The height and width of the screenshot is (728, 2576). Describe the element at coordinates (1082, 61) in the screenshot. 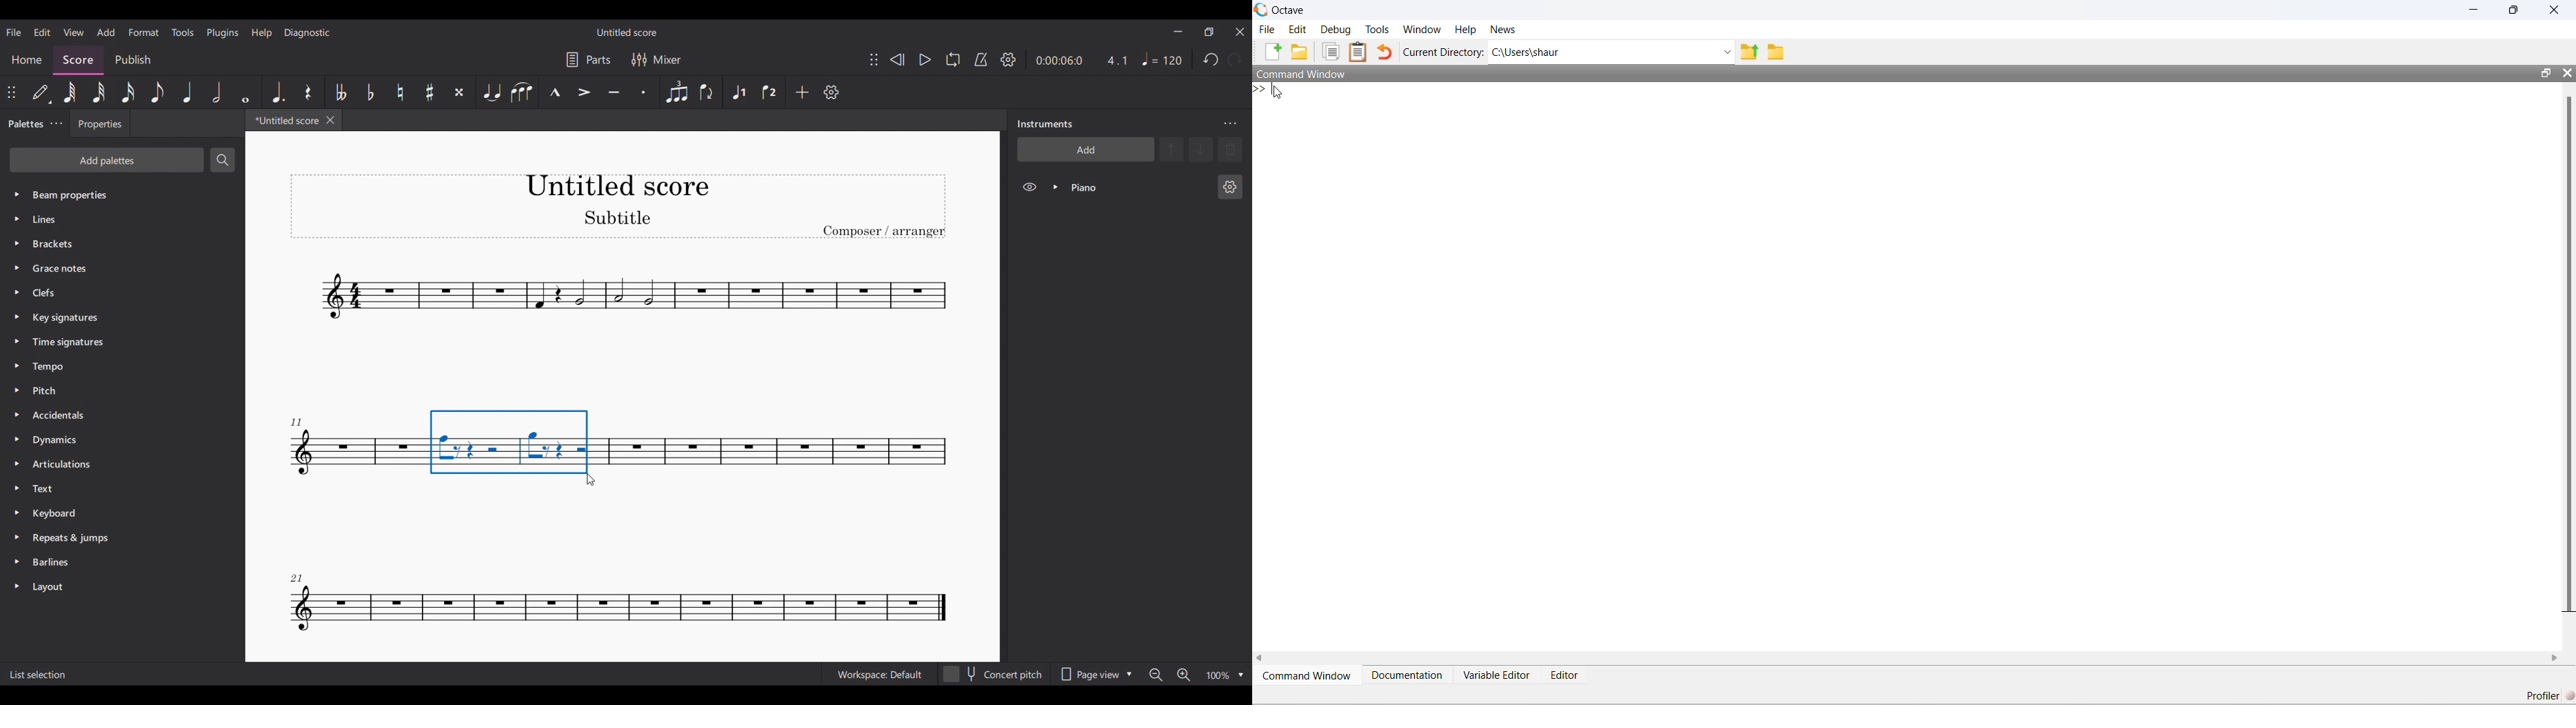

I see `Current duration and ratio` at that location.